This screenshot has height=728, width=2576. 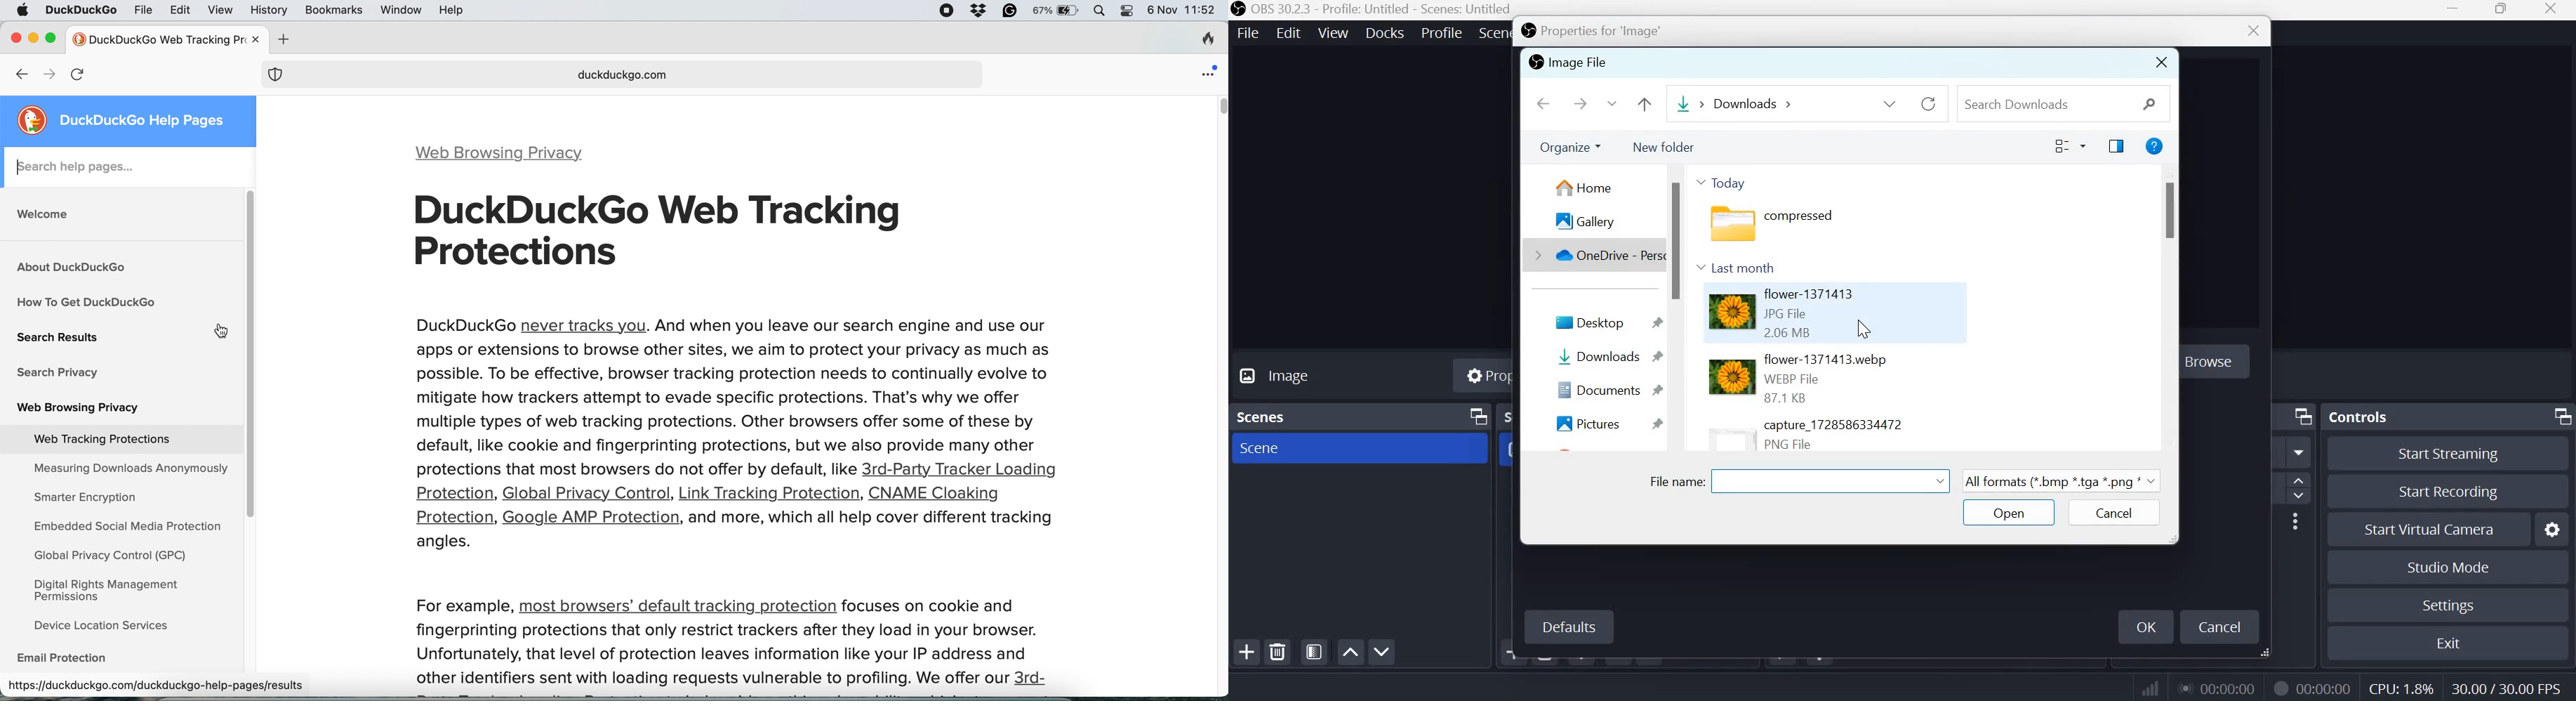 What do you see at coordinates (1791, 226) in the screenshot?
I see `compressed` at bounding box center [1791, 226].